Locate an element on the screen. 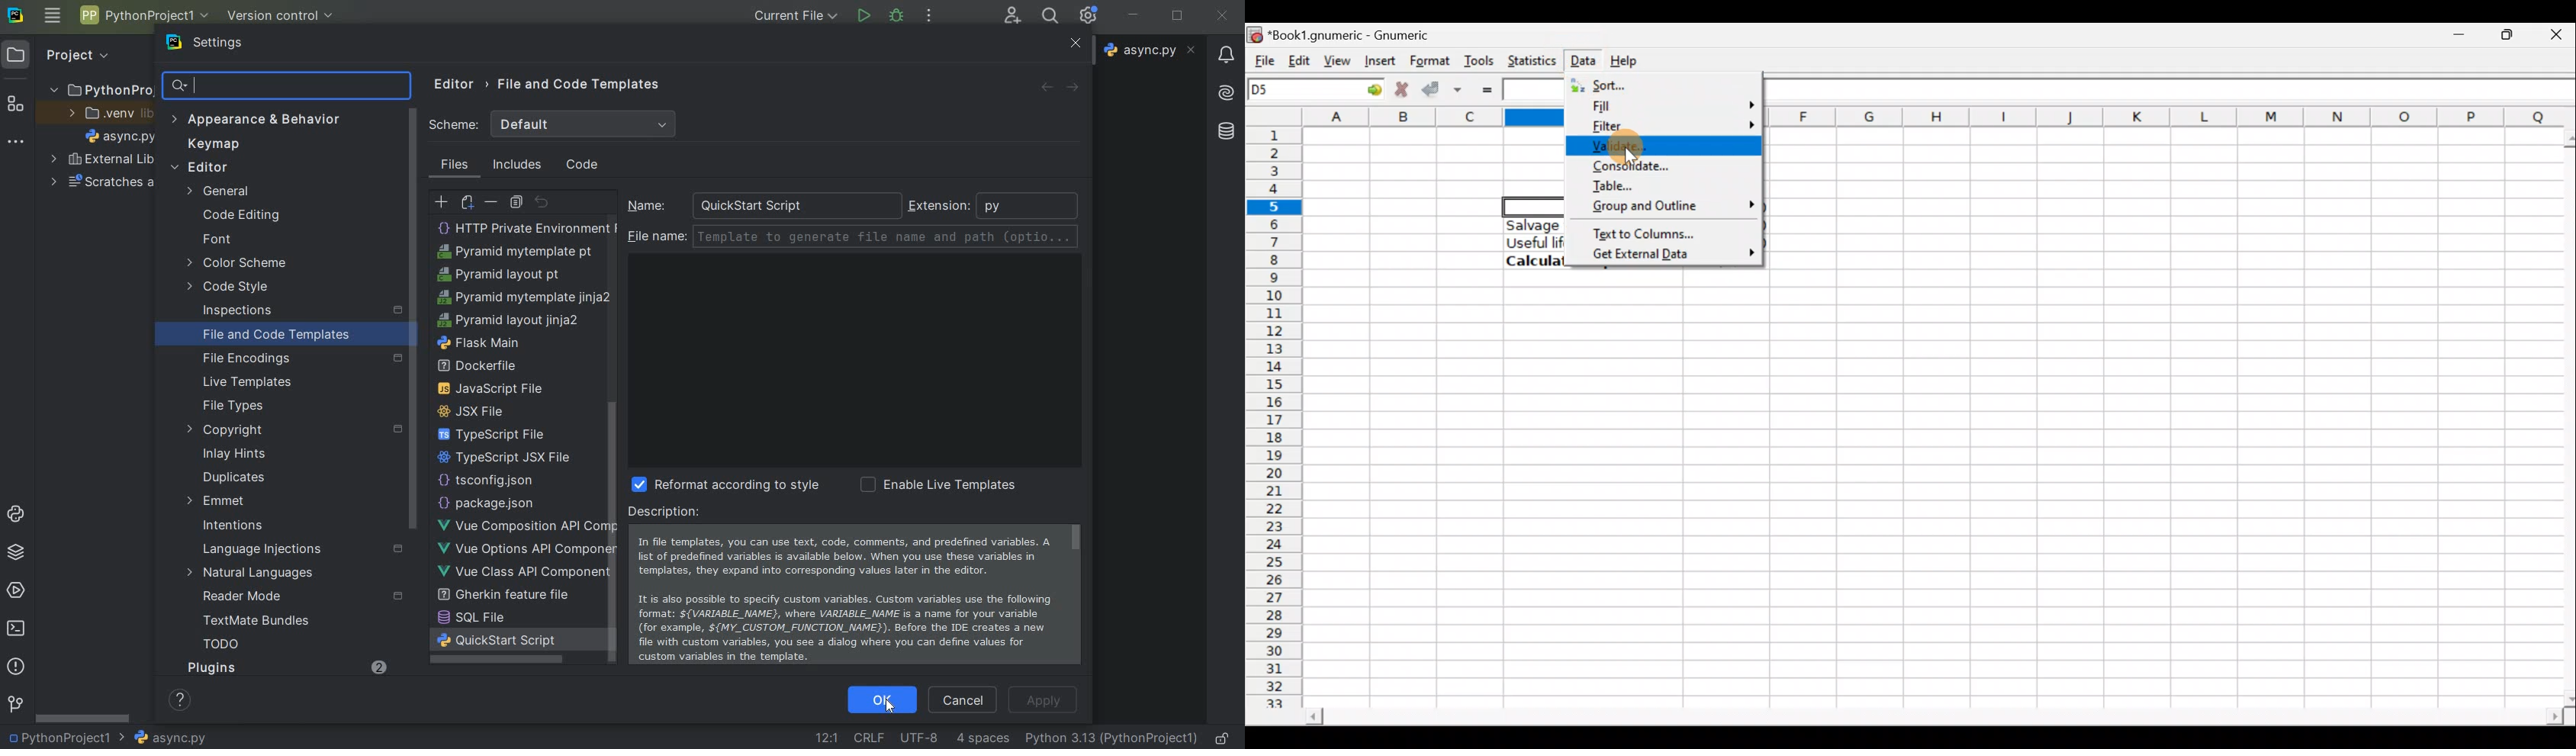 The height and width of the screenshot is (756, 2576). Data is located at coordinates (1583, 58).